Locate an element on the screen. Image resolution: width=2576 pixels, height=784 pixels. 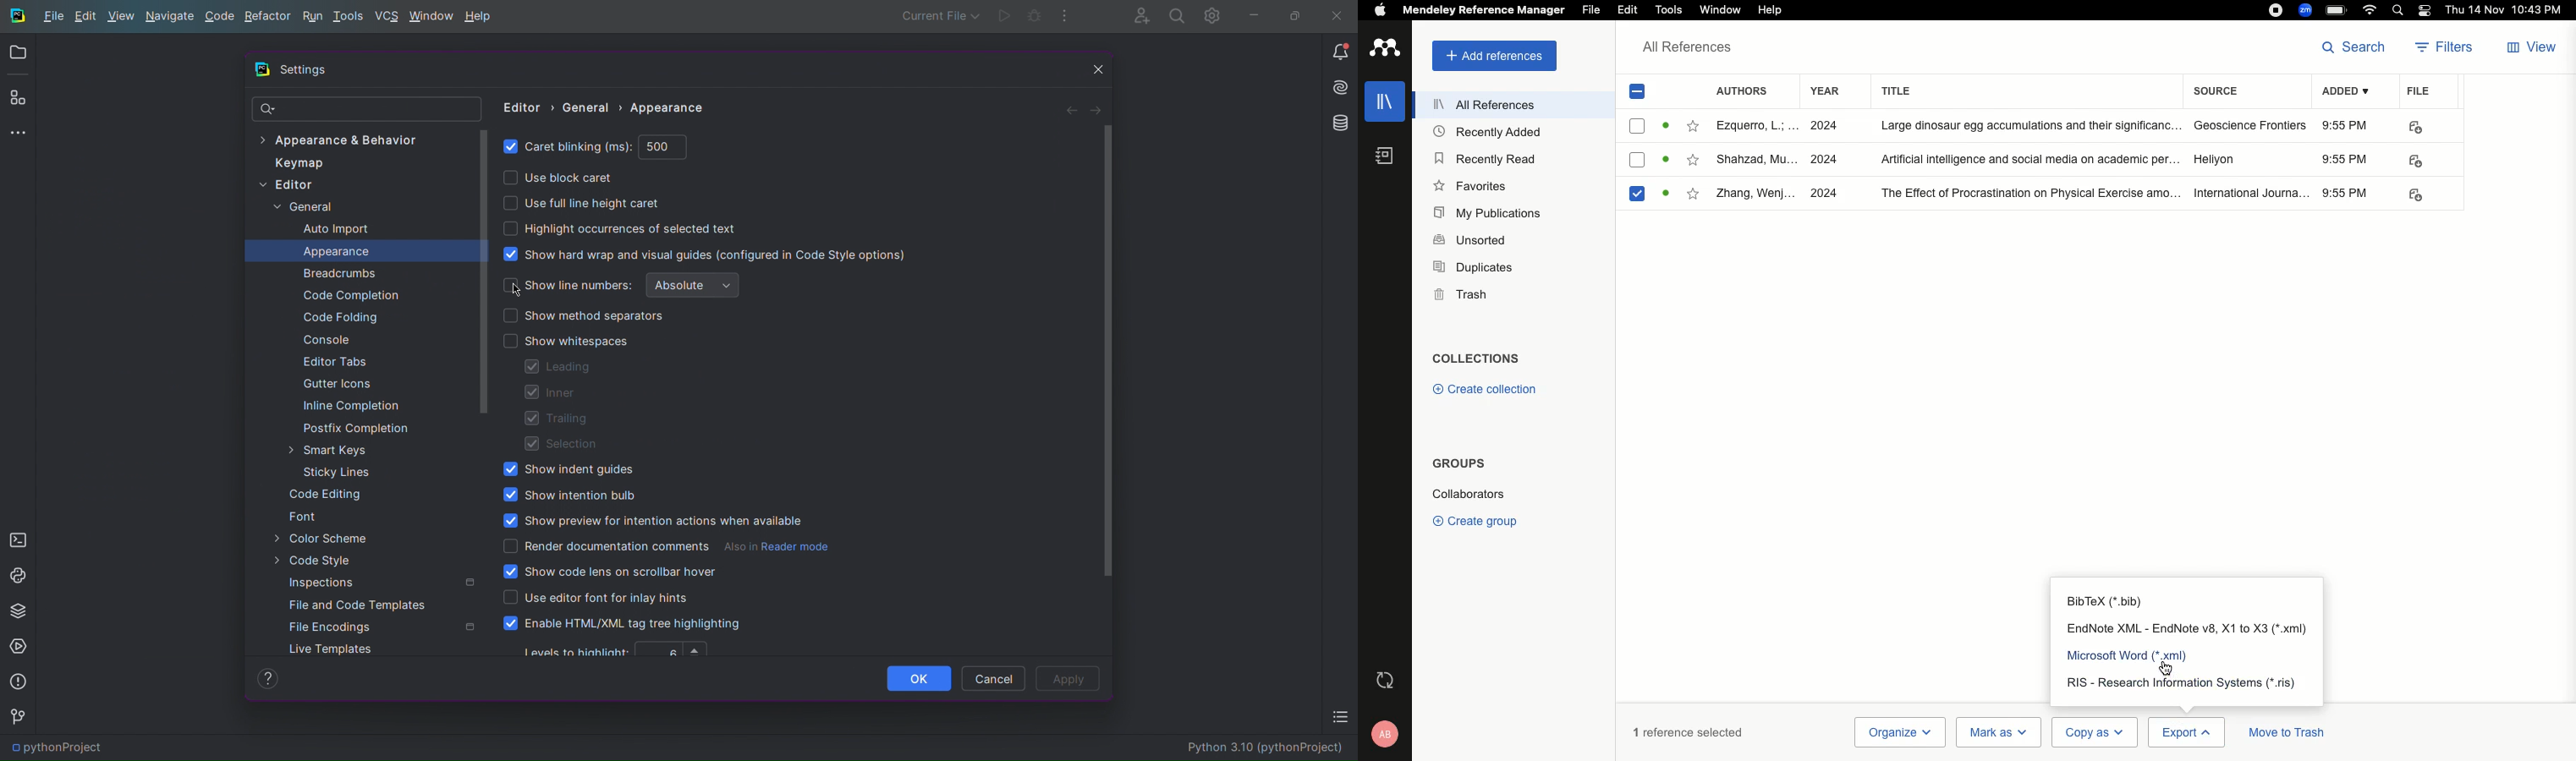
Unsorted is located at coordinates (1470, 239).